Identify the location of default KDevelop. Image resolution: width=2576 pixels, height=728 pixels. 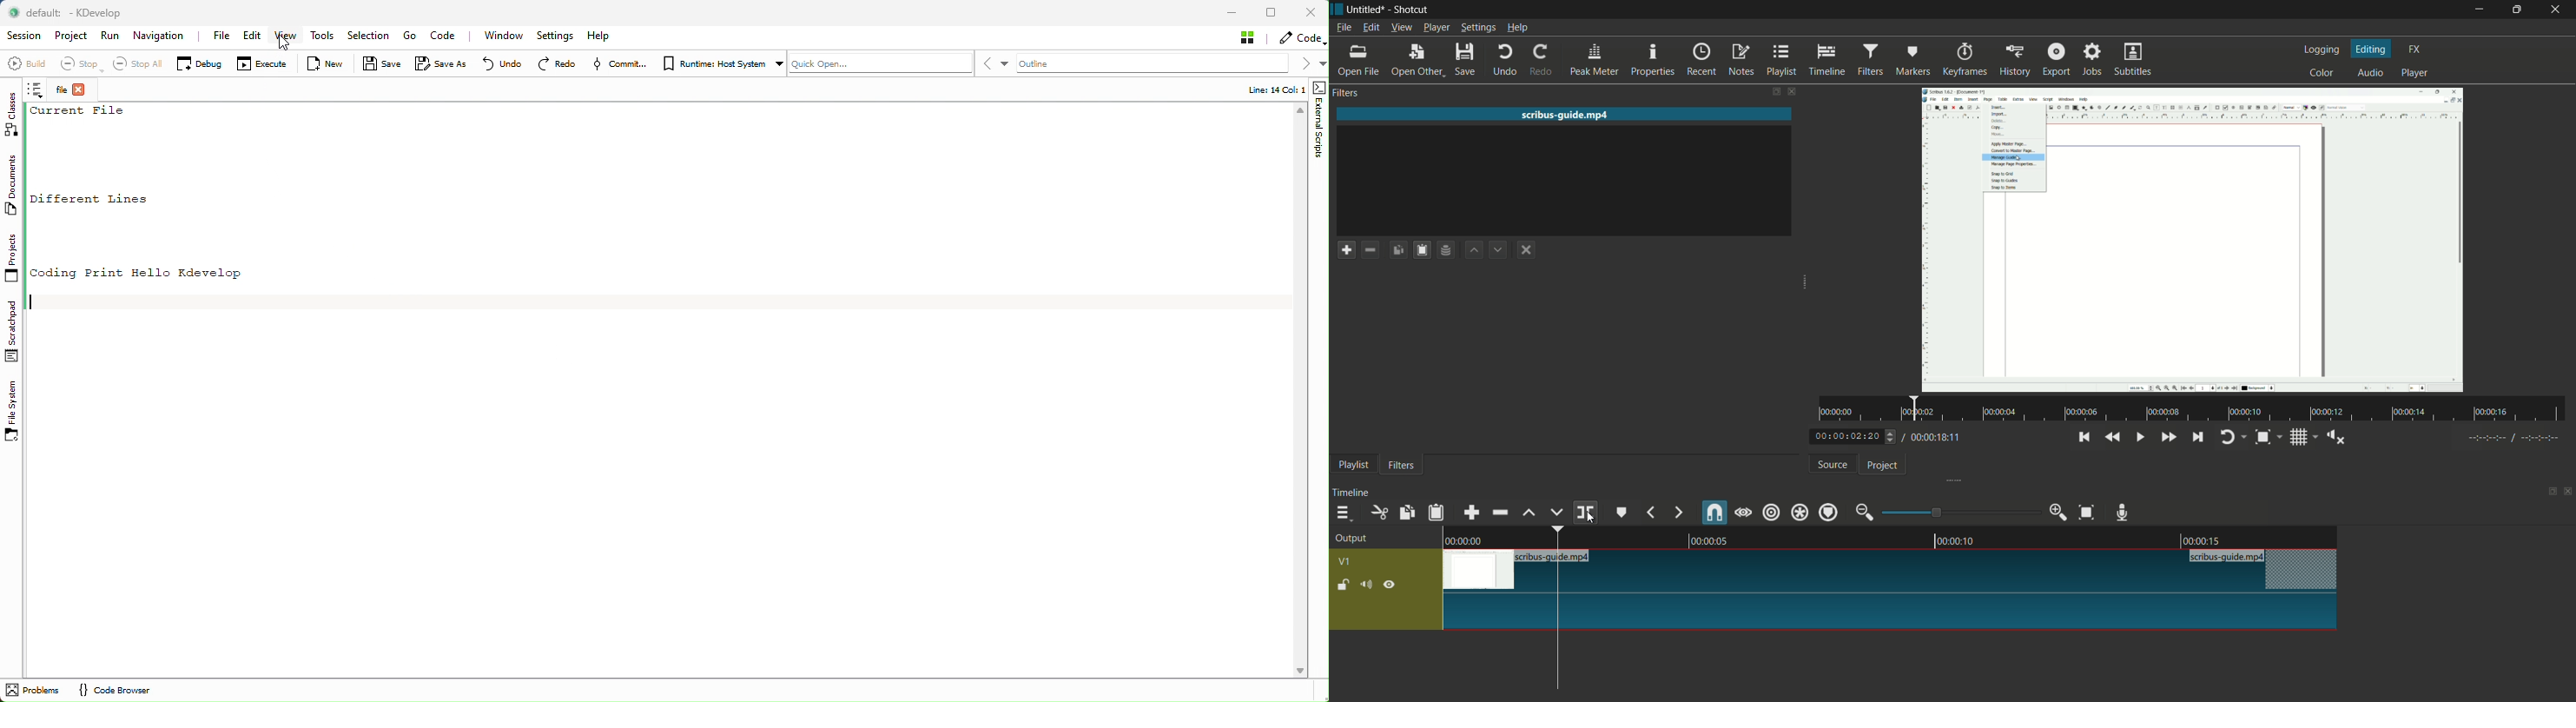
(72, 13).